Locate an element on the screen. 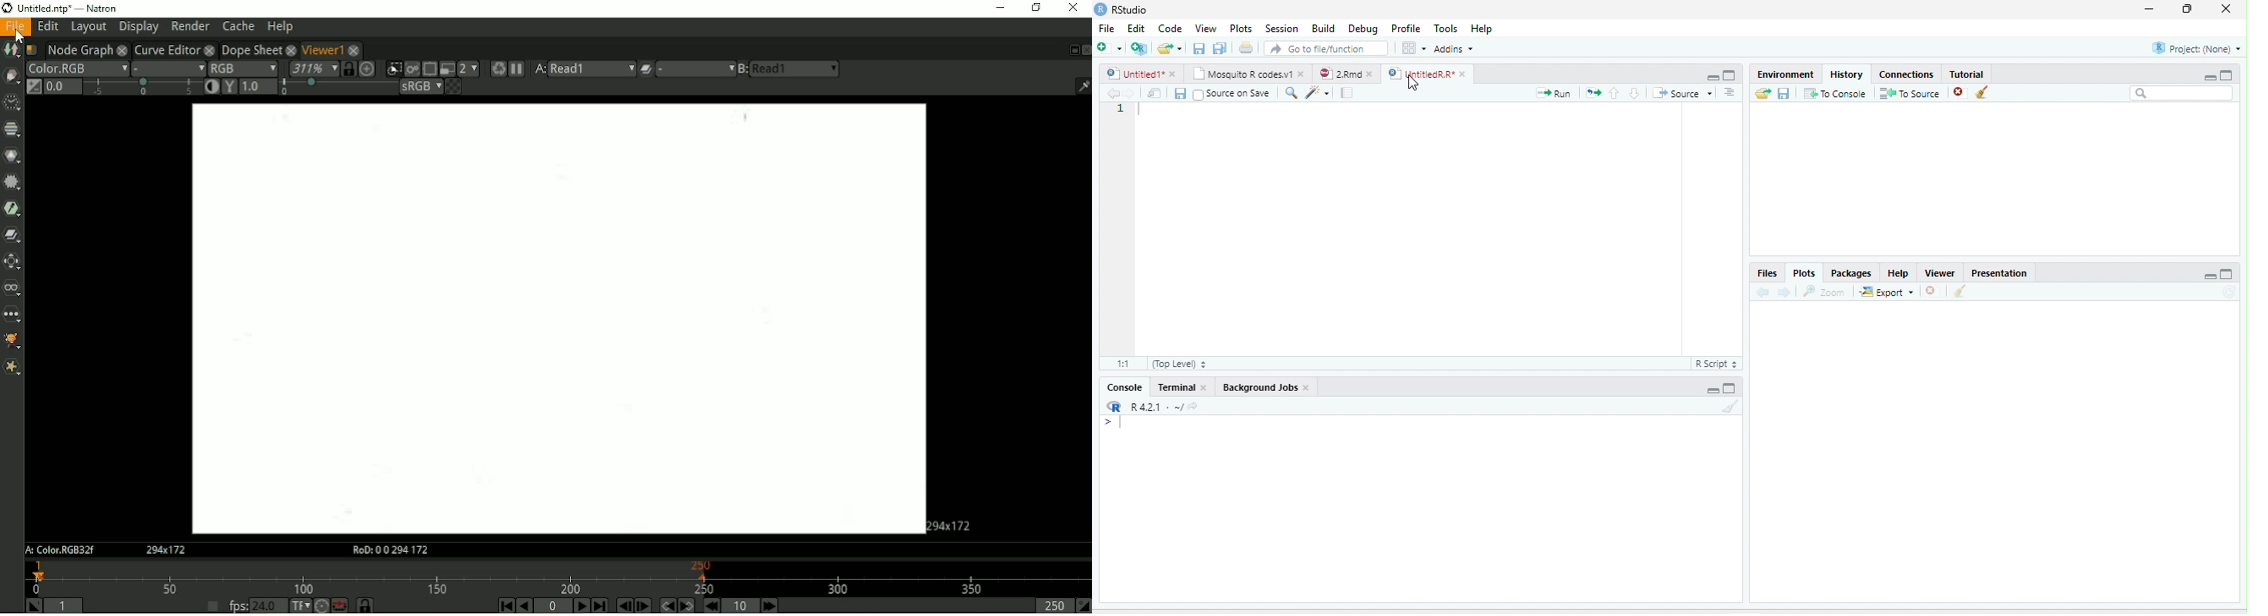  Untitled1* is located at coordinates (1133, 74).